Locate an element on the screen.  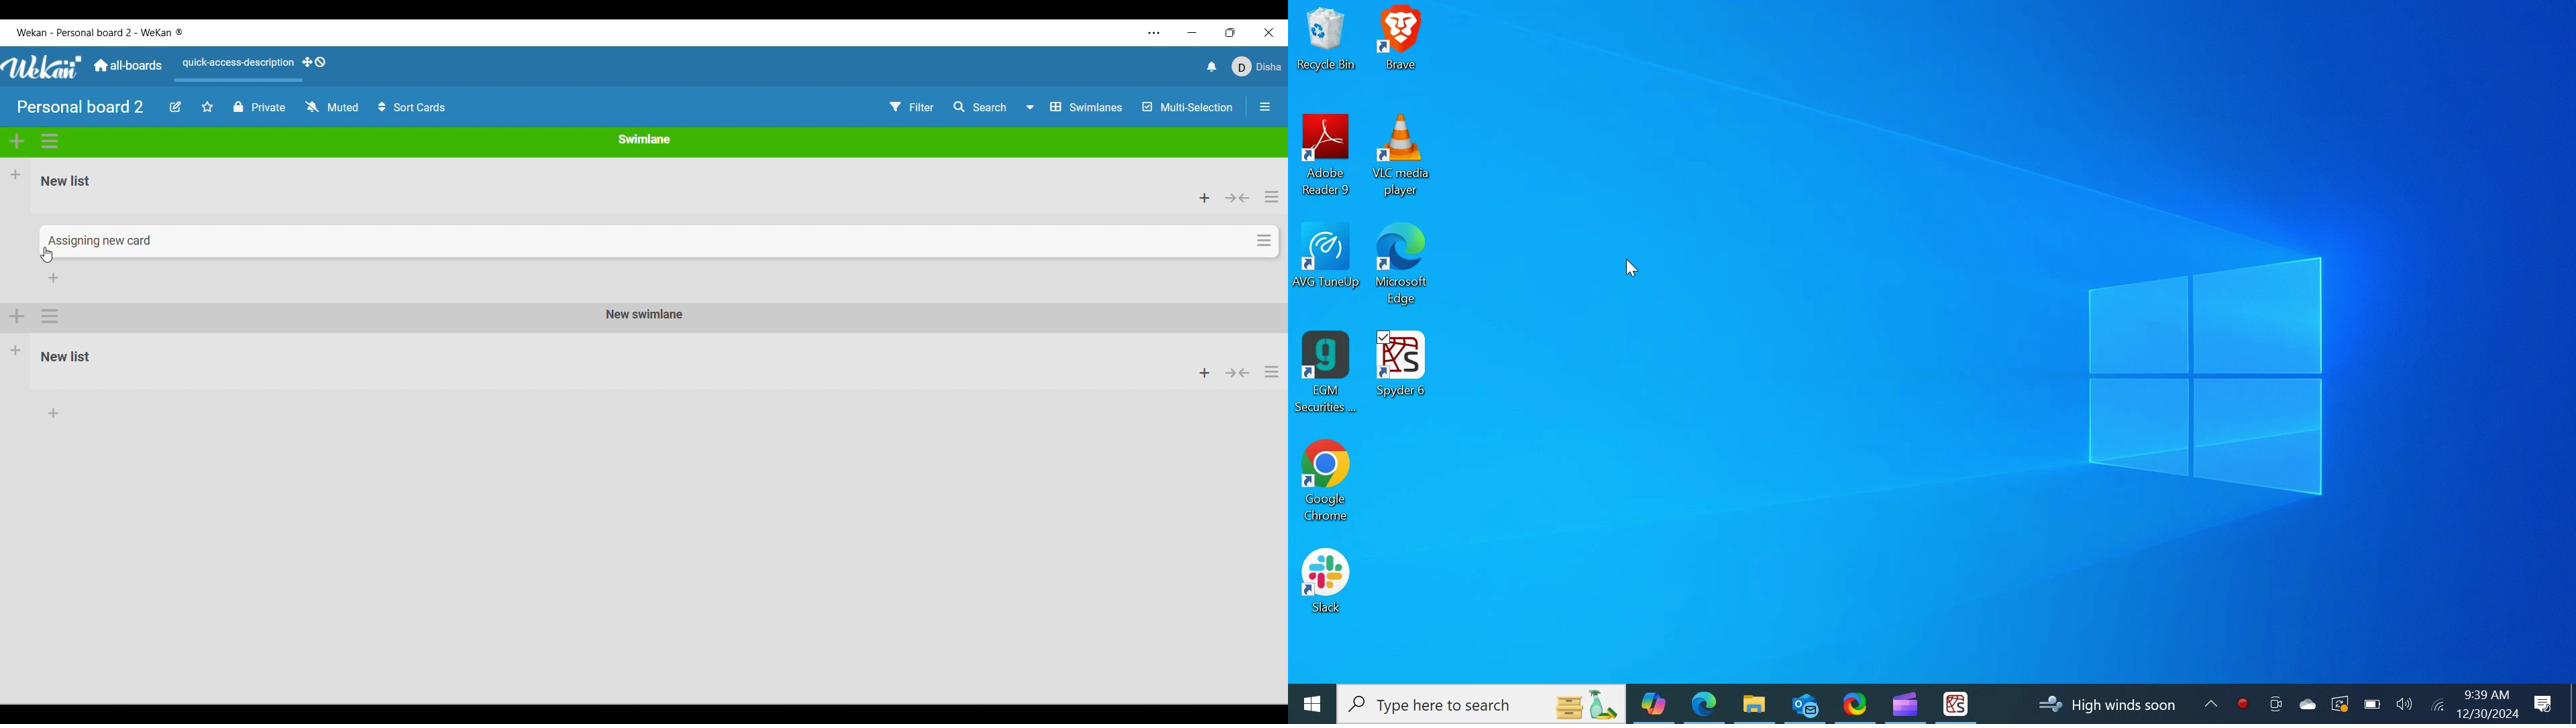
Add card to bottom of list is located at coordinates (54, 278).